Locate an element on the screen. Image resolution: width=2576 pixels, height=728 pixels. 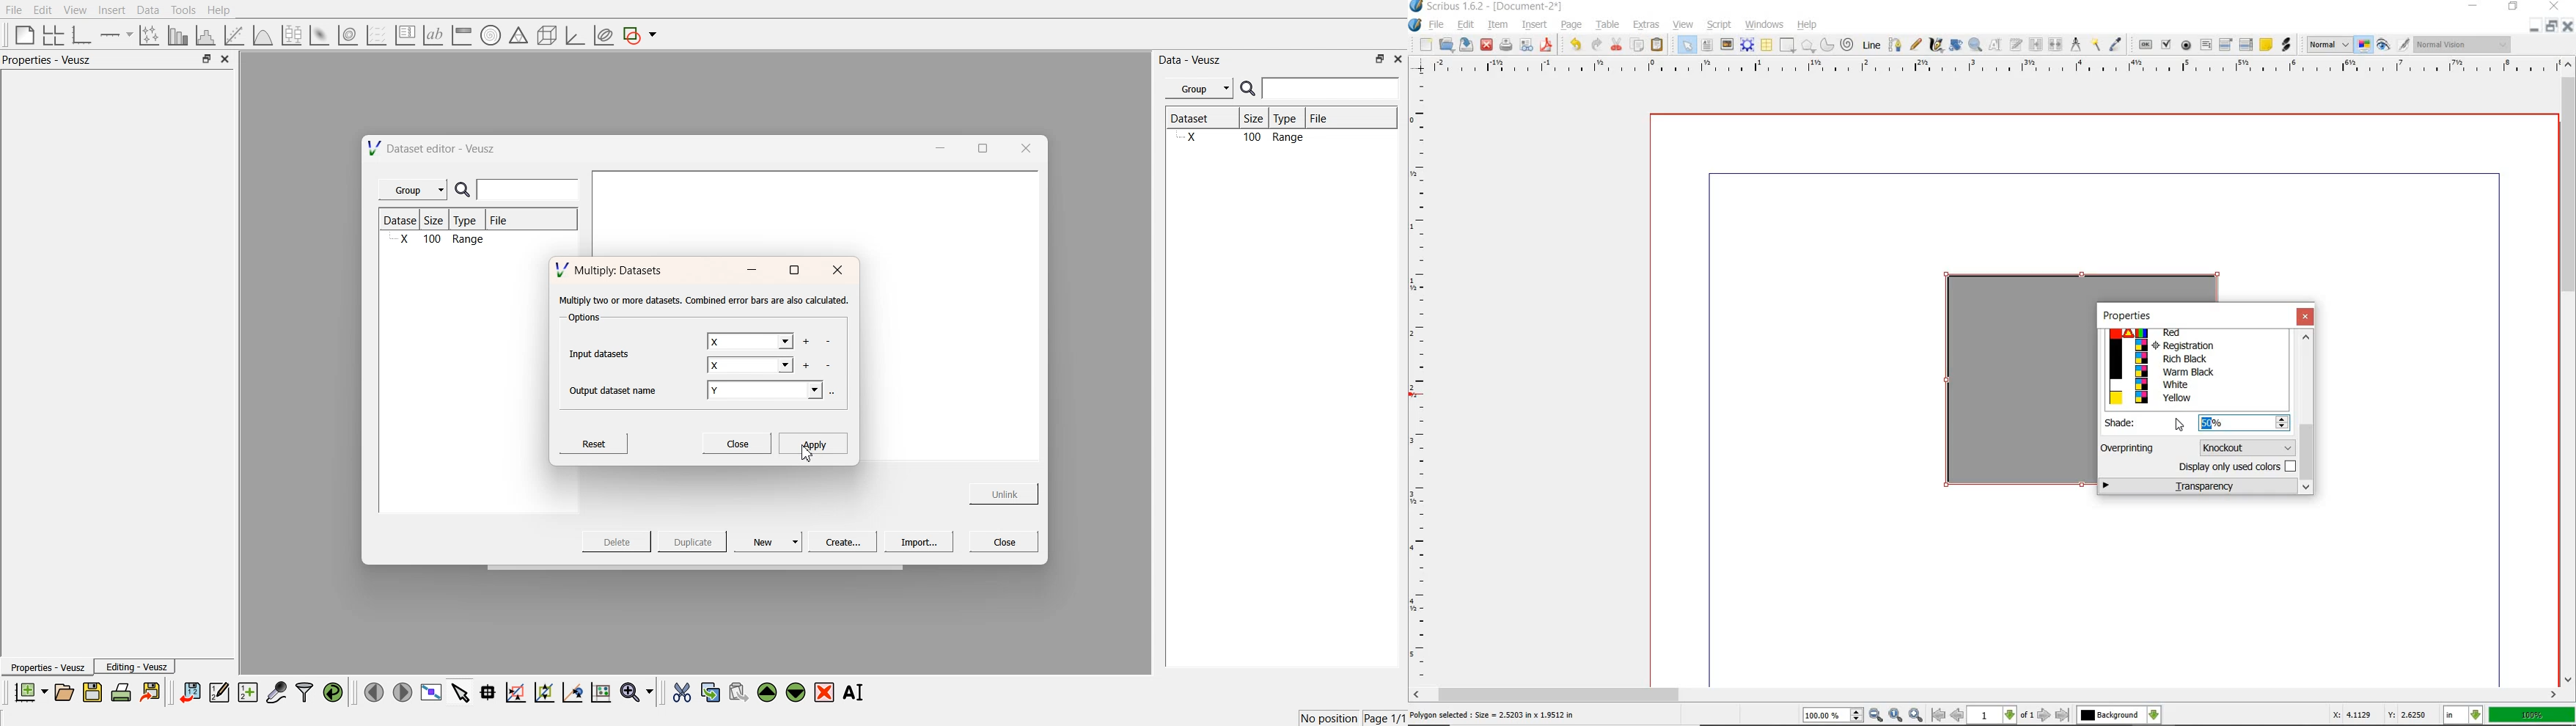
remove the selected widgets is located at coordinates (826, 692).